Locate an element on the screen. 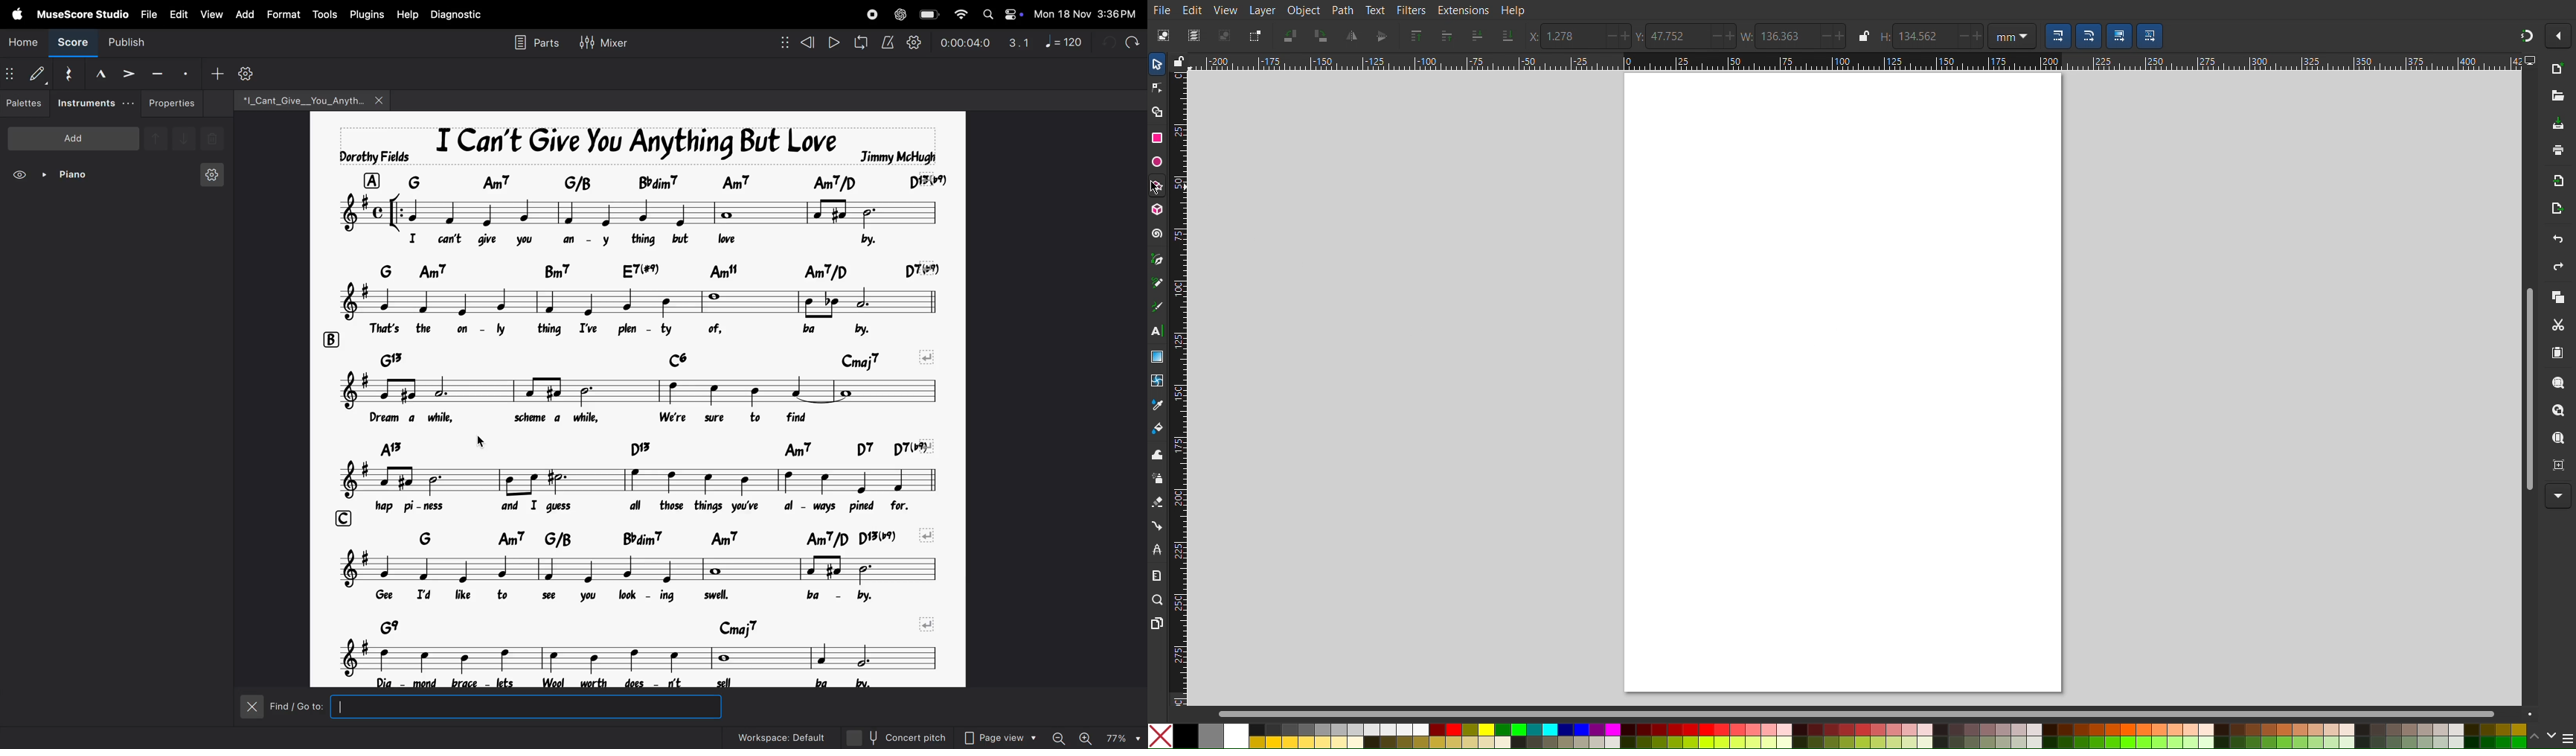 The height and width of the screenshot is (756, 2576). Rotate CCW is located at coordinates (1291, 36).